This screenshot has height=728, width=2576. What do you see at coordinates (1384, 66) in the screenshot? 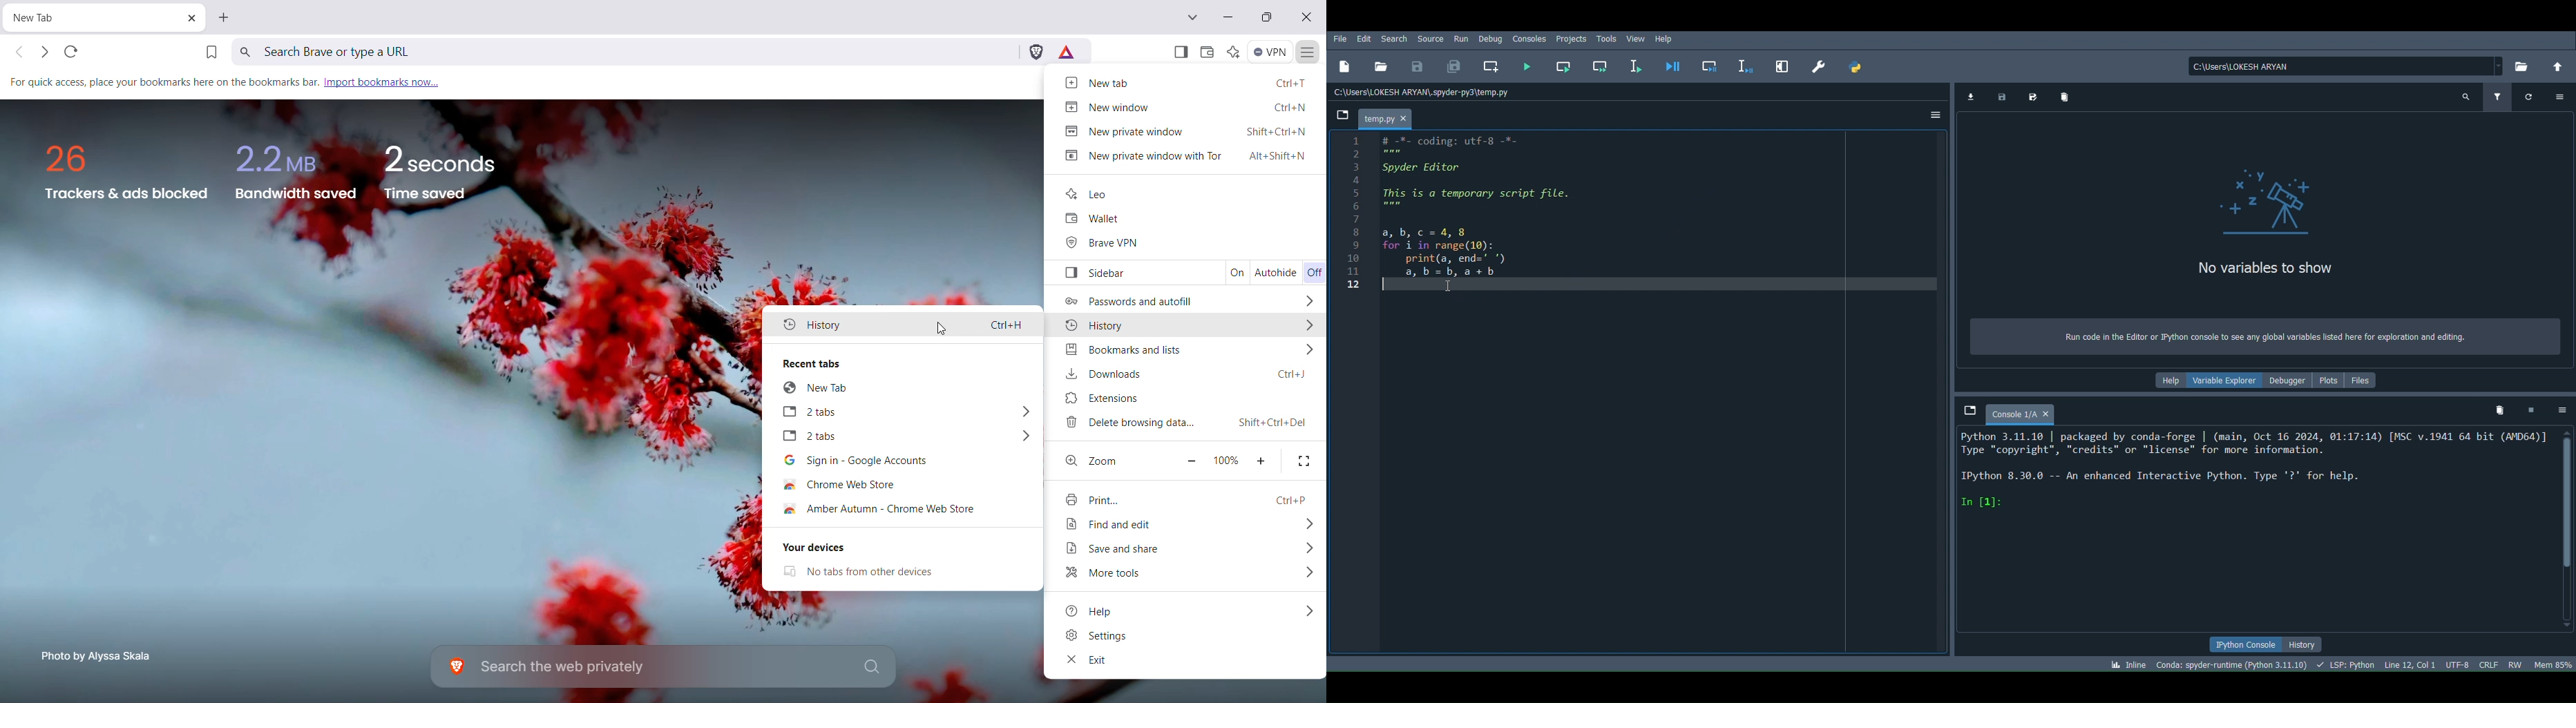
I see `Open file (Ctrl + O)` at bounding box center [1384, 66].